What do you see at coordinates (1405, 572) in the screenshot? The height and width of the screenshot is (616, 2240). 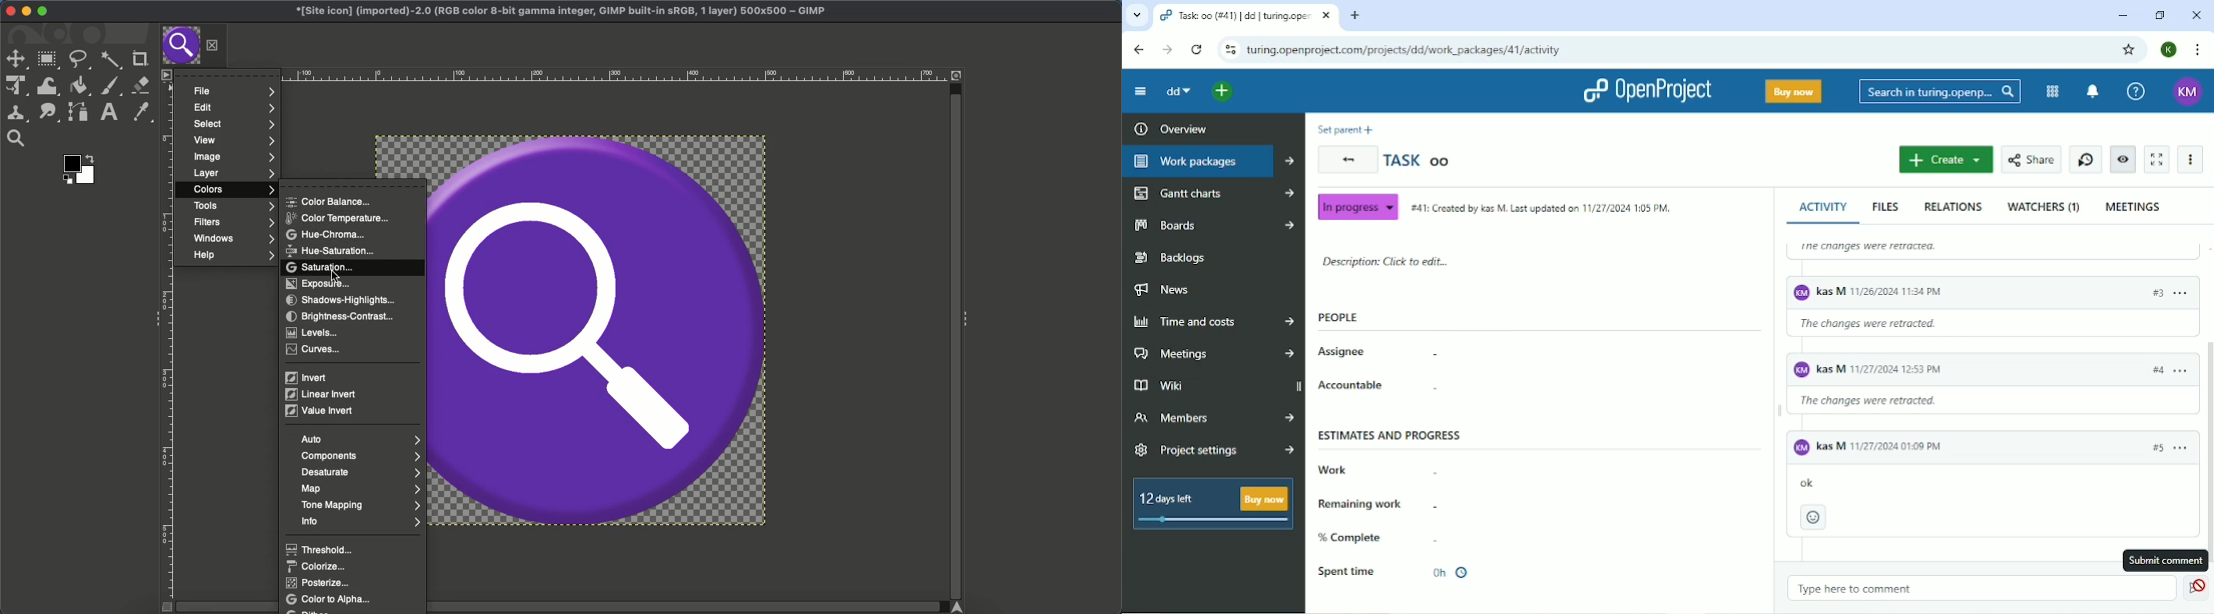 I see `Spent time 0h` at bounding box center [1405, 572].